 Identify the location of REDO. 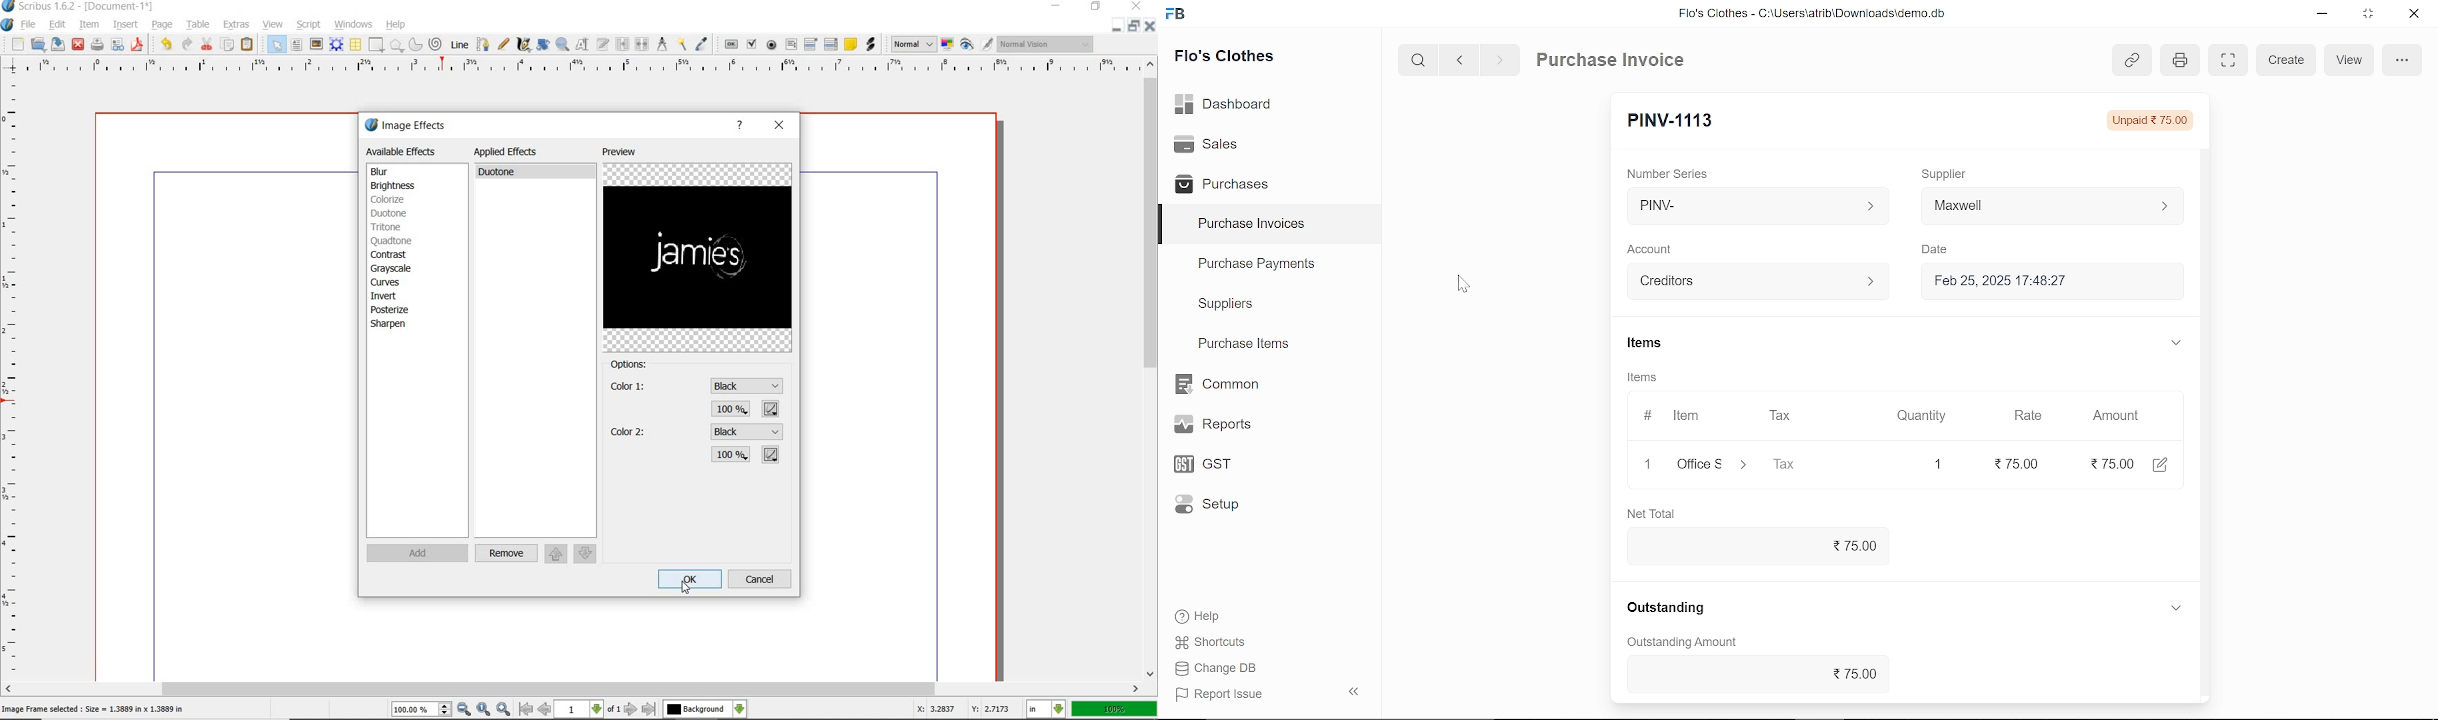
(165, 44).